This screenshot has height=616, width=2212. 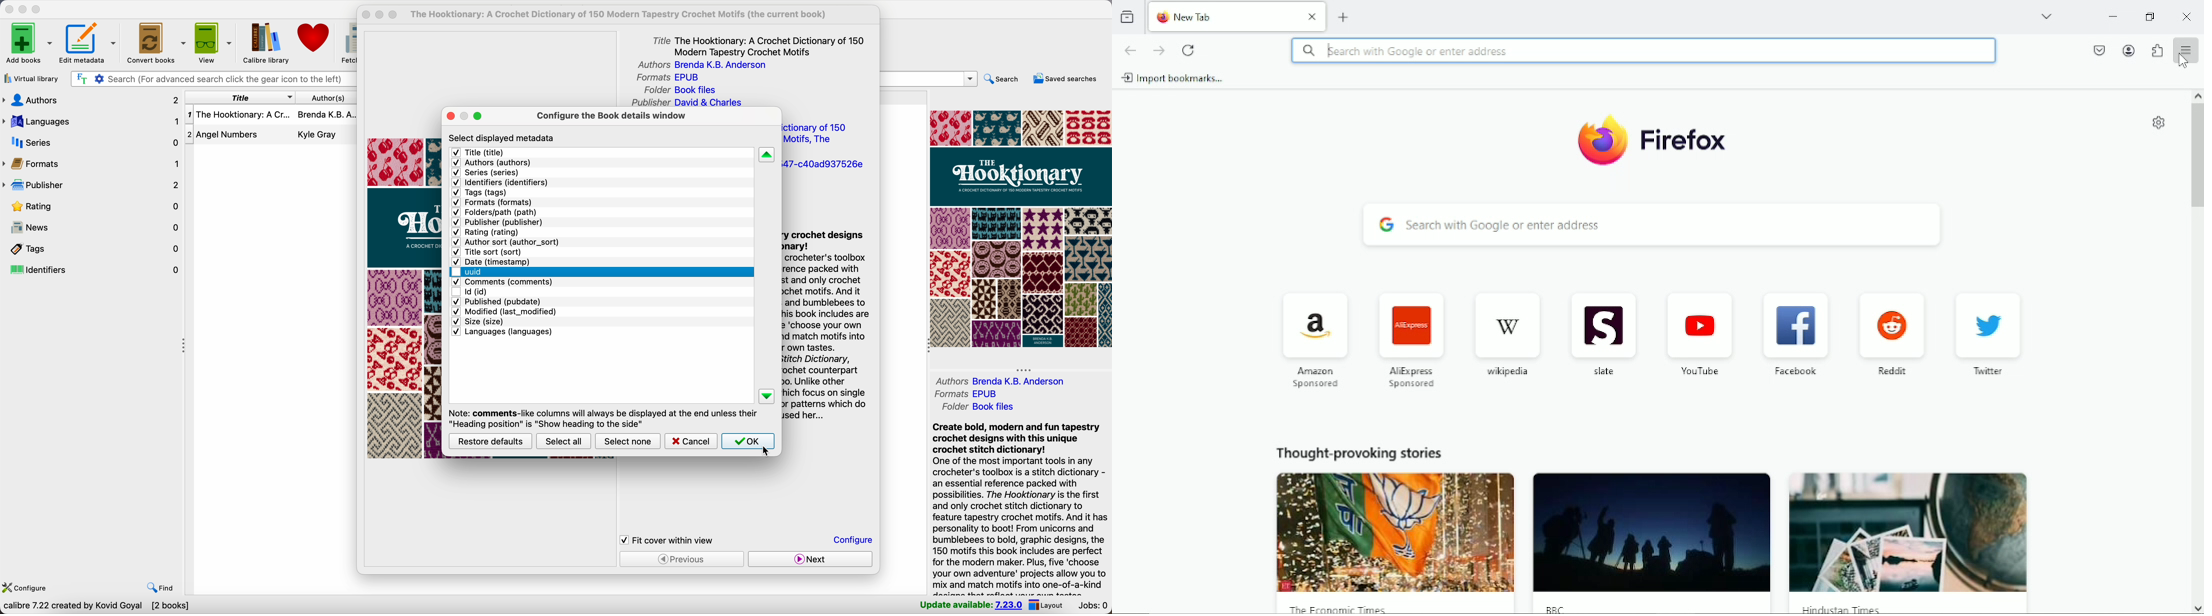 I want to click on facebook, so click(x=1793, y=334).